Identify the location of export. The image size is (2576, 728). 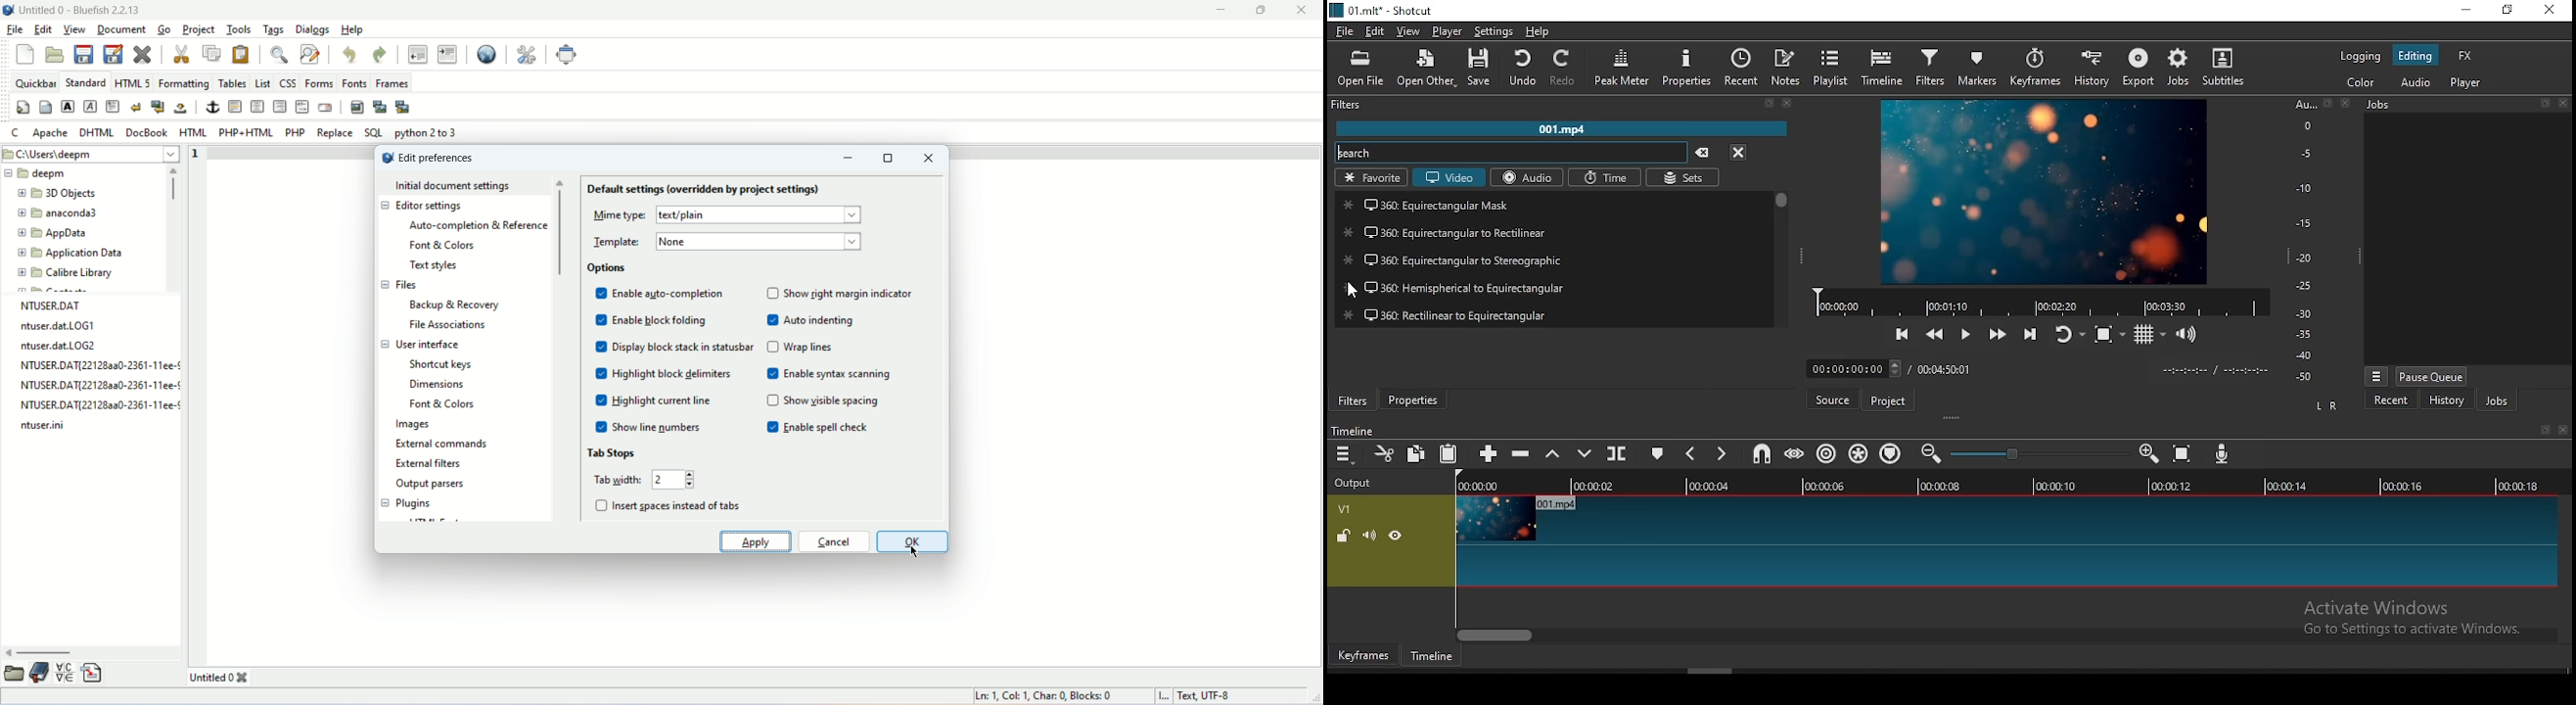
(2137, 68).